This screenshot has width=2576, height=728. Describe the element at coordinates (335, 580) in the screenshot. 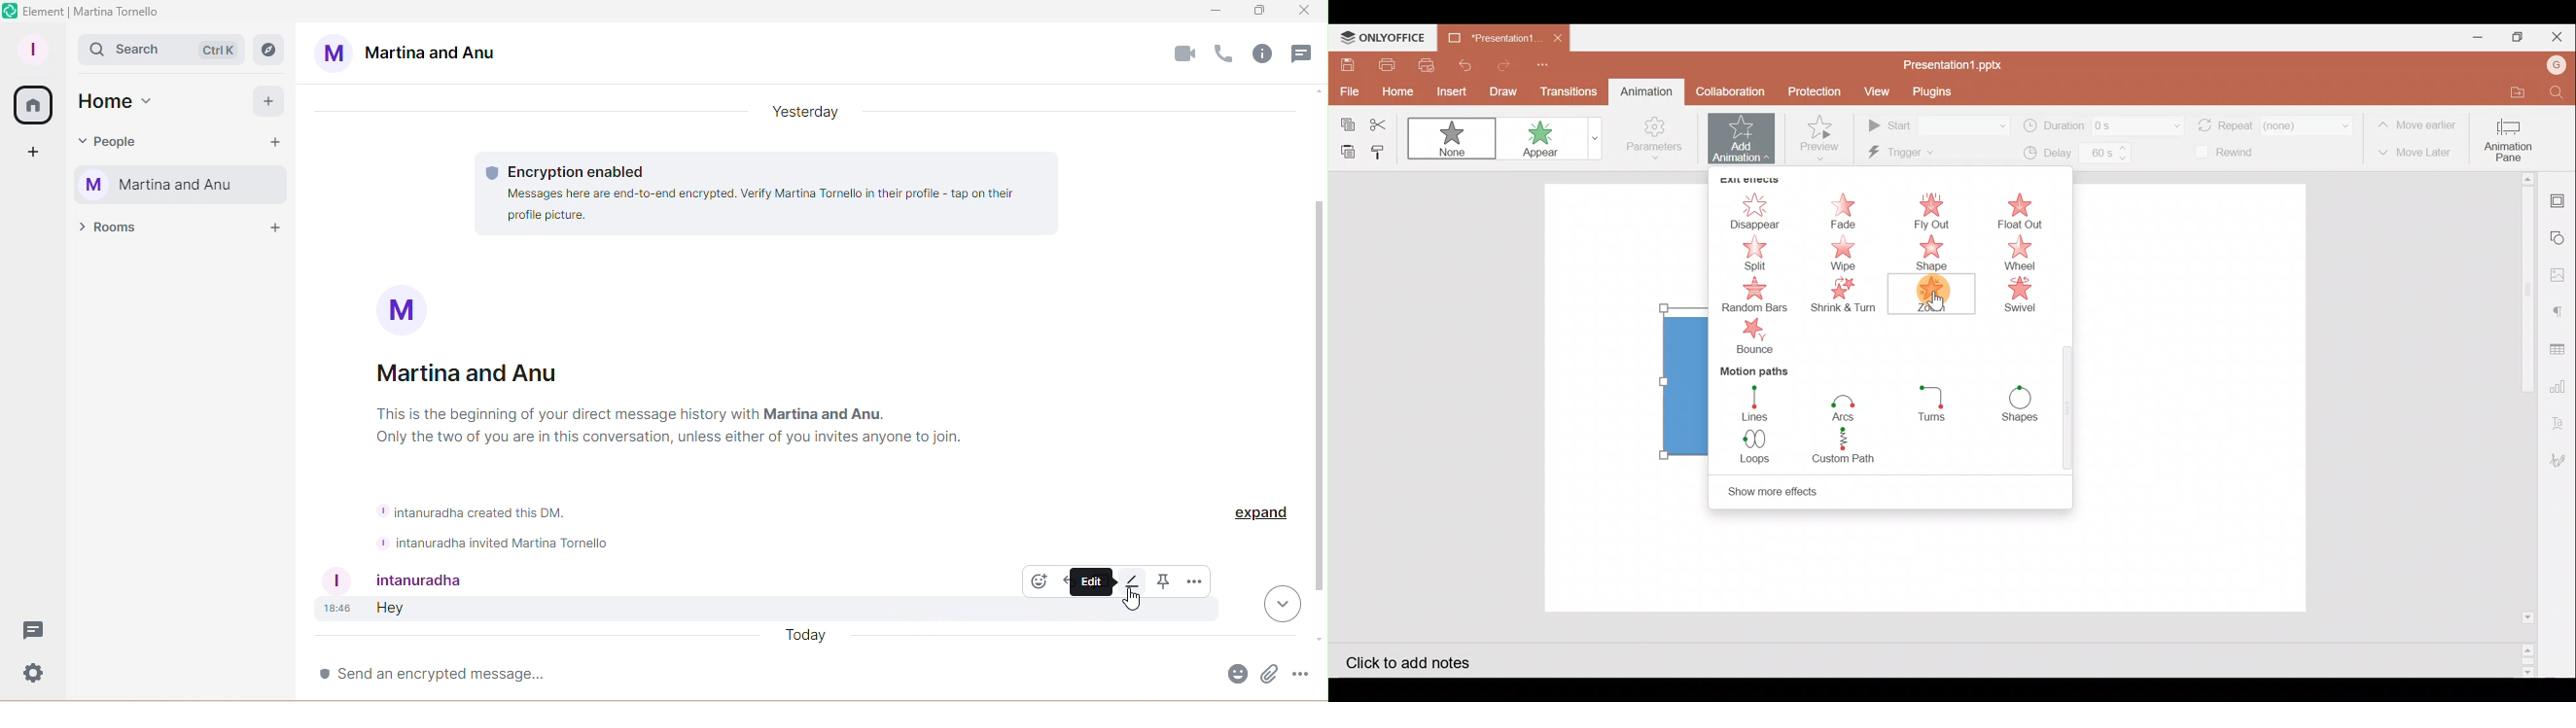

I see `profile` at that location.